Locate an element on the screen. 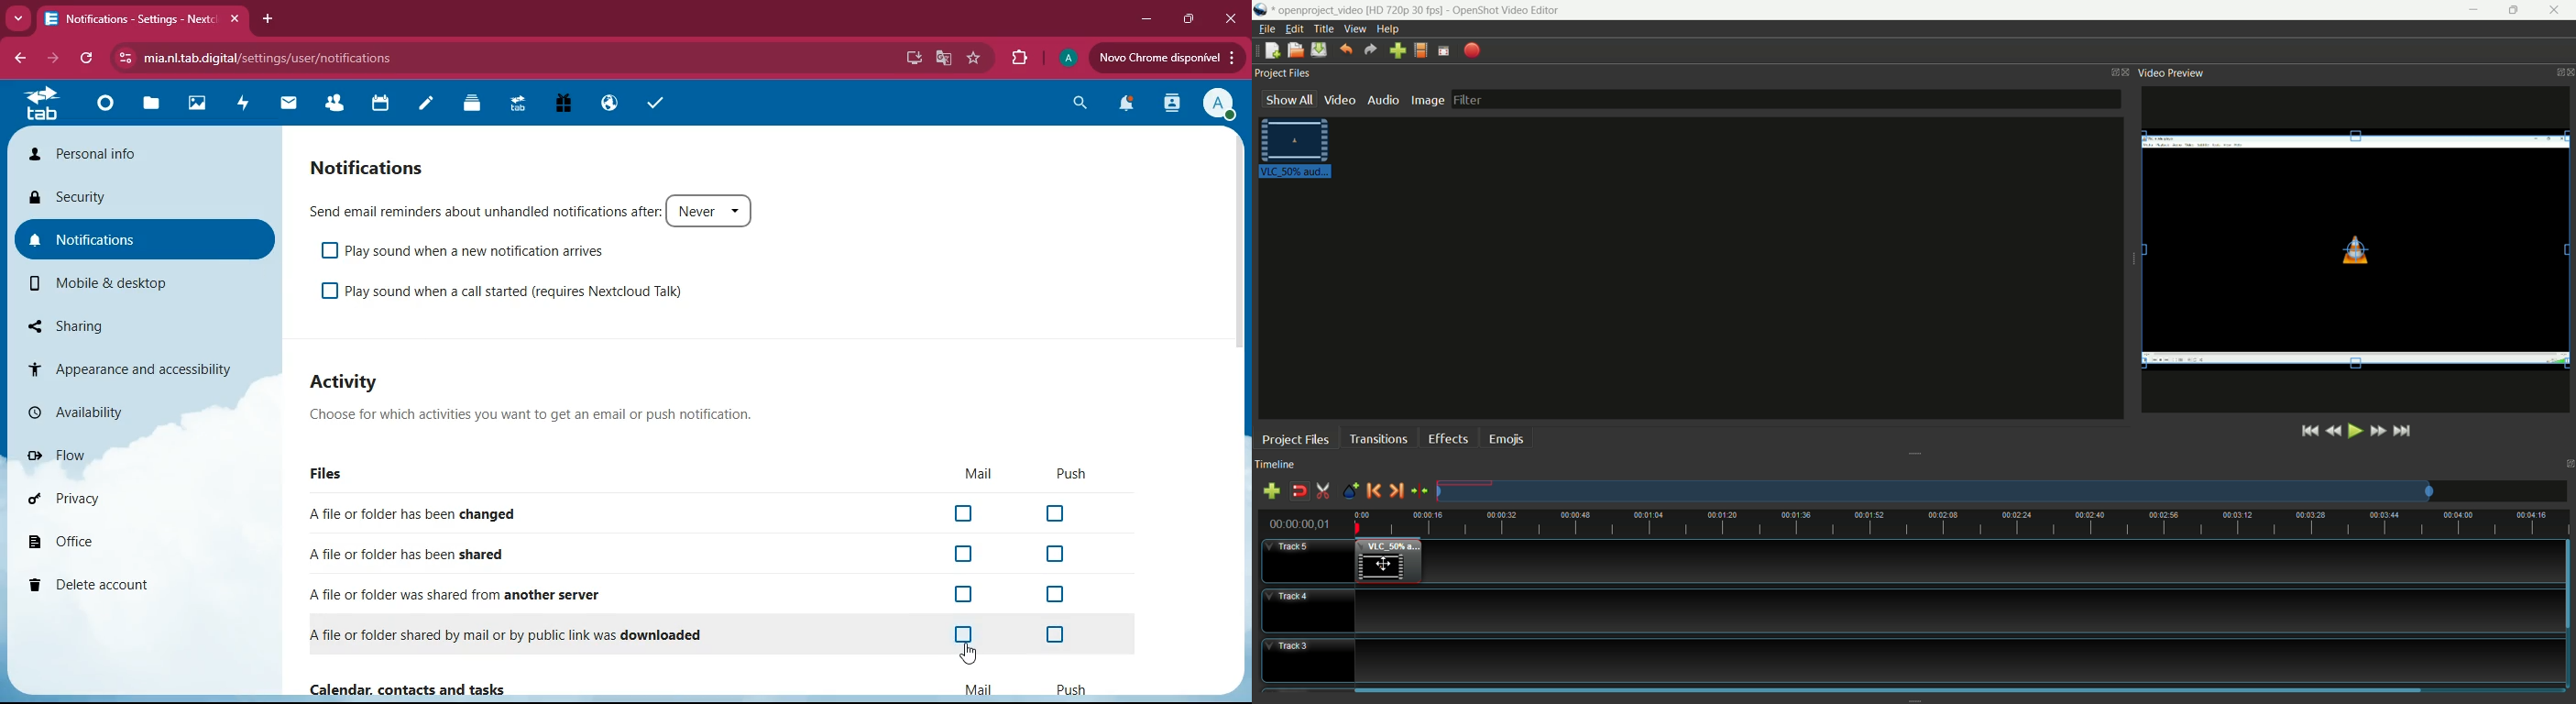  sharing is located at coordinates (128, 325).